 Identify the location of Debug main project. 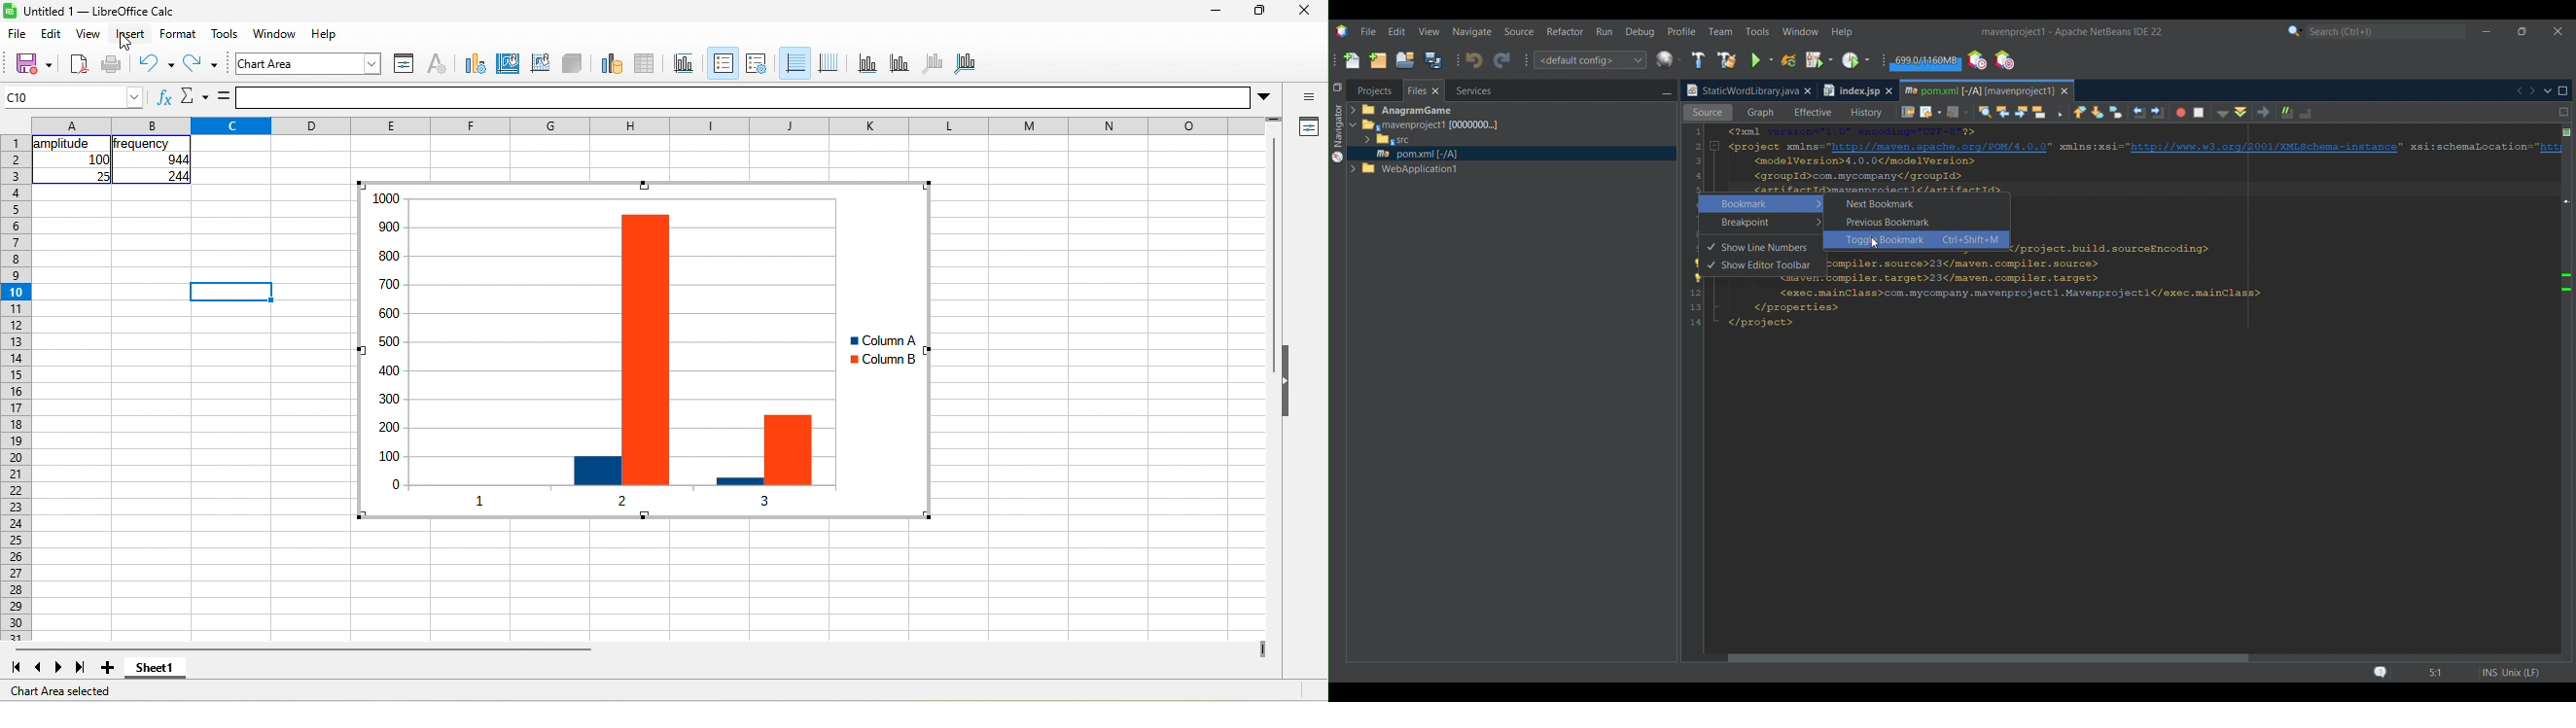
(1819, 60).